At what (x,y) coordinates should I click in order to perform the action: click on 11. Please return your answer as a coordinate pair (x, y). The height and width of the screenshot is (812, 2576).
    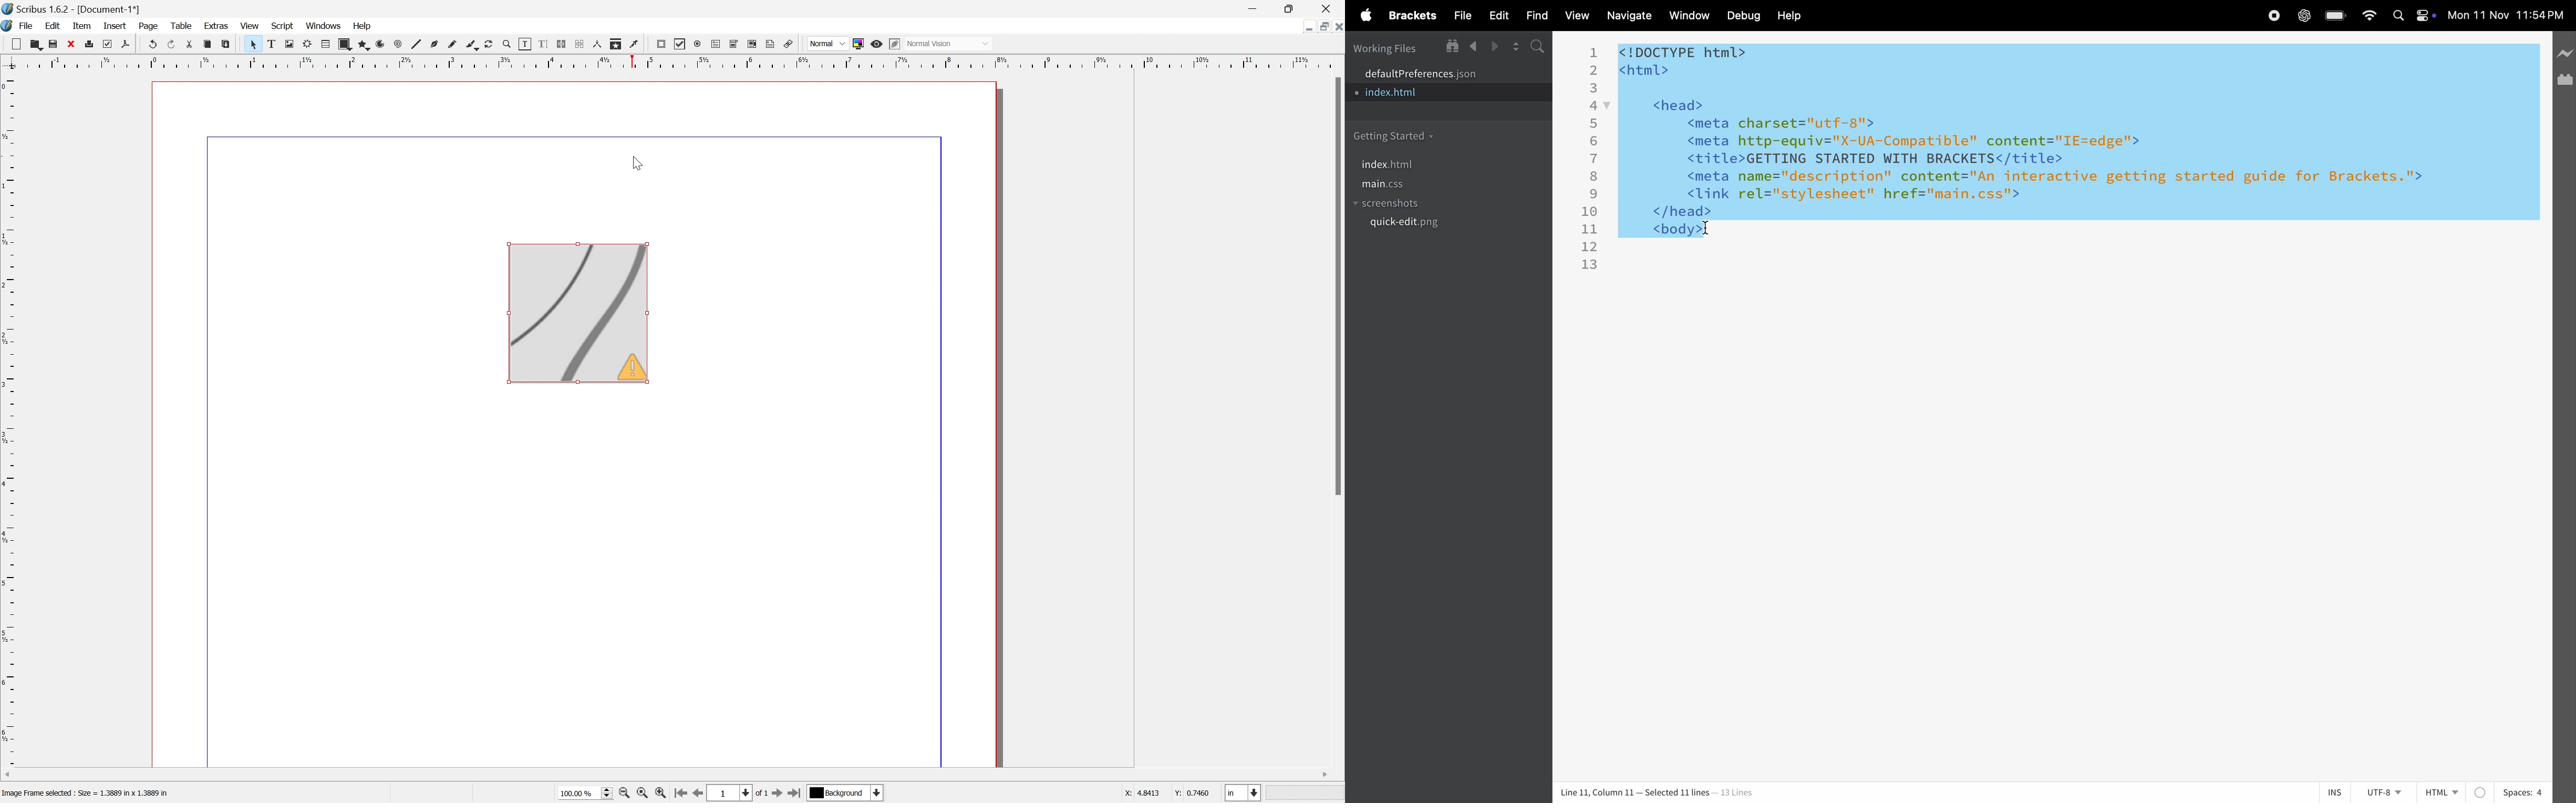
    Looking at the image, I should click on (1589, 229).